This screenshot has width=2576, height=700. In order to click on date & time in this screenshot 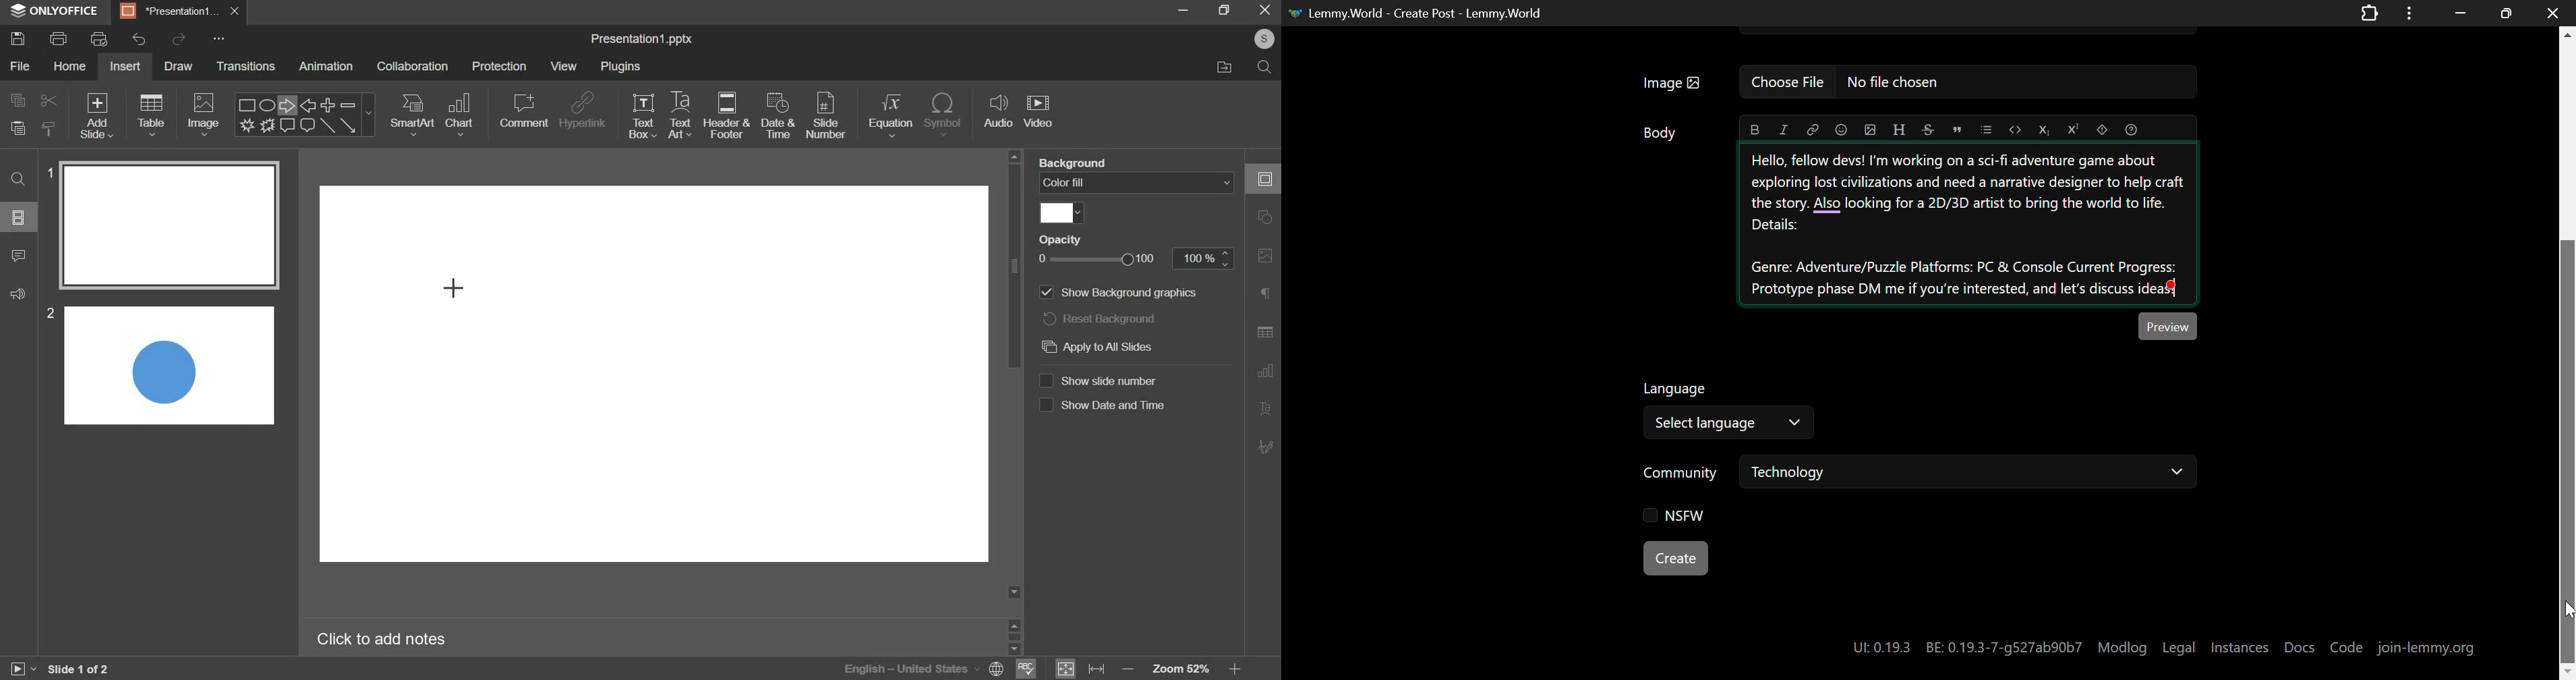, I will do `click(780, 117)`.